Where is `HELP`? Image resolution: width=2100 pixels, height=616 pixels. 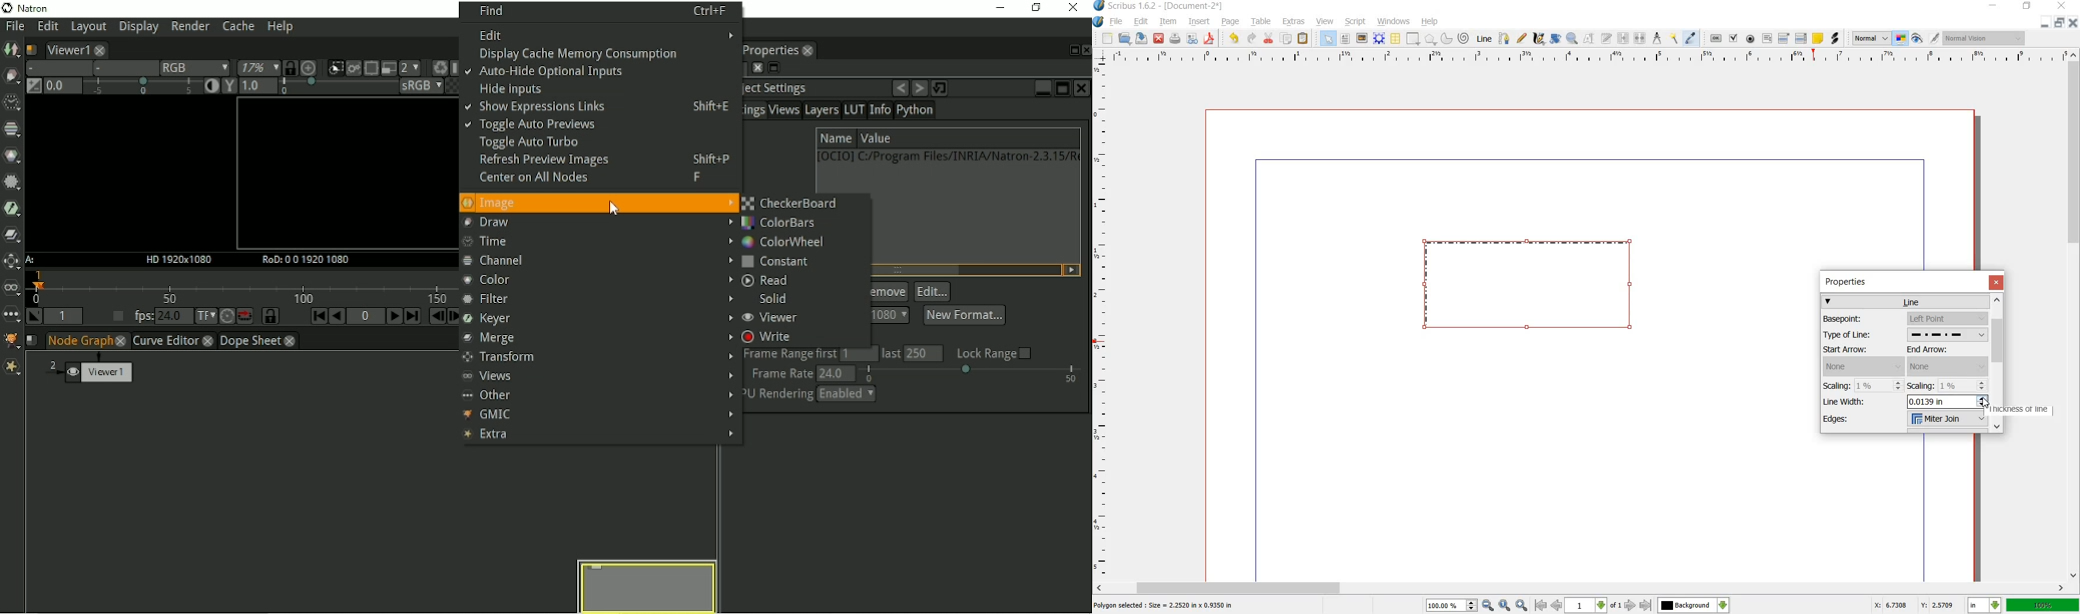 HELP is located at coordinates (1430, 22).